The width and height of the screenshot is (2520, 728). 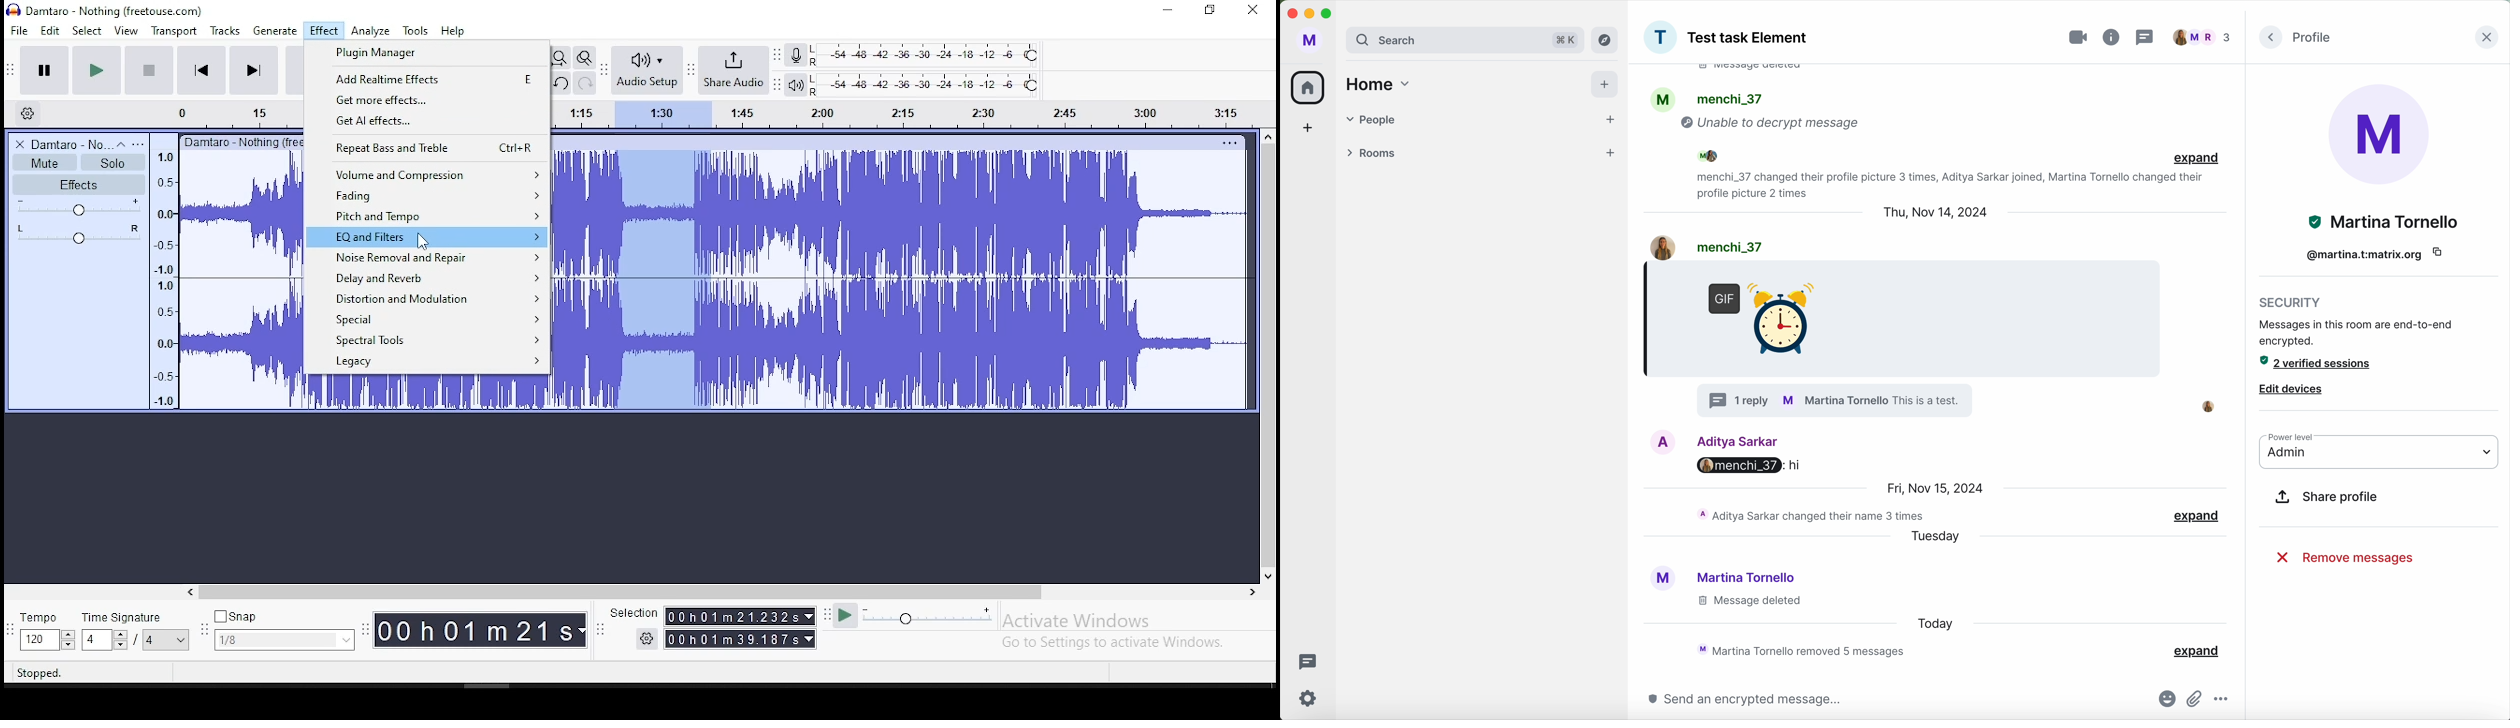 I want to click on settings, so click(x=1310, y=698).